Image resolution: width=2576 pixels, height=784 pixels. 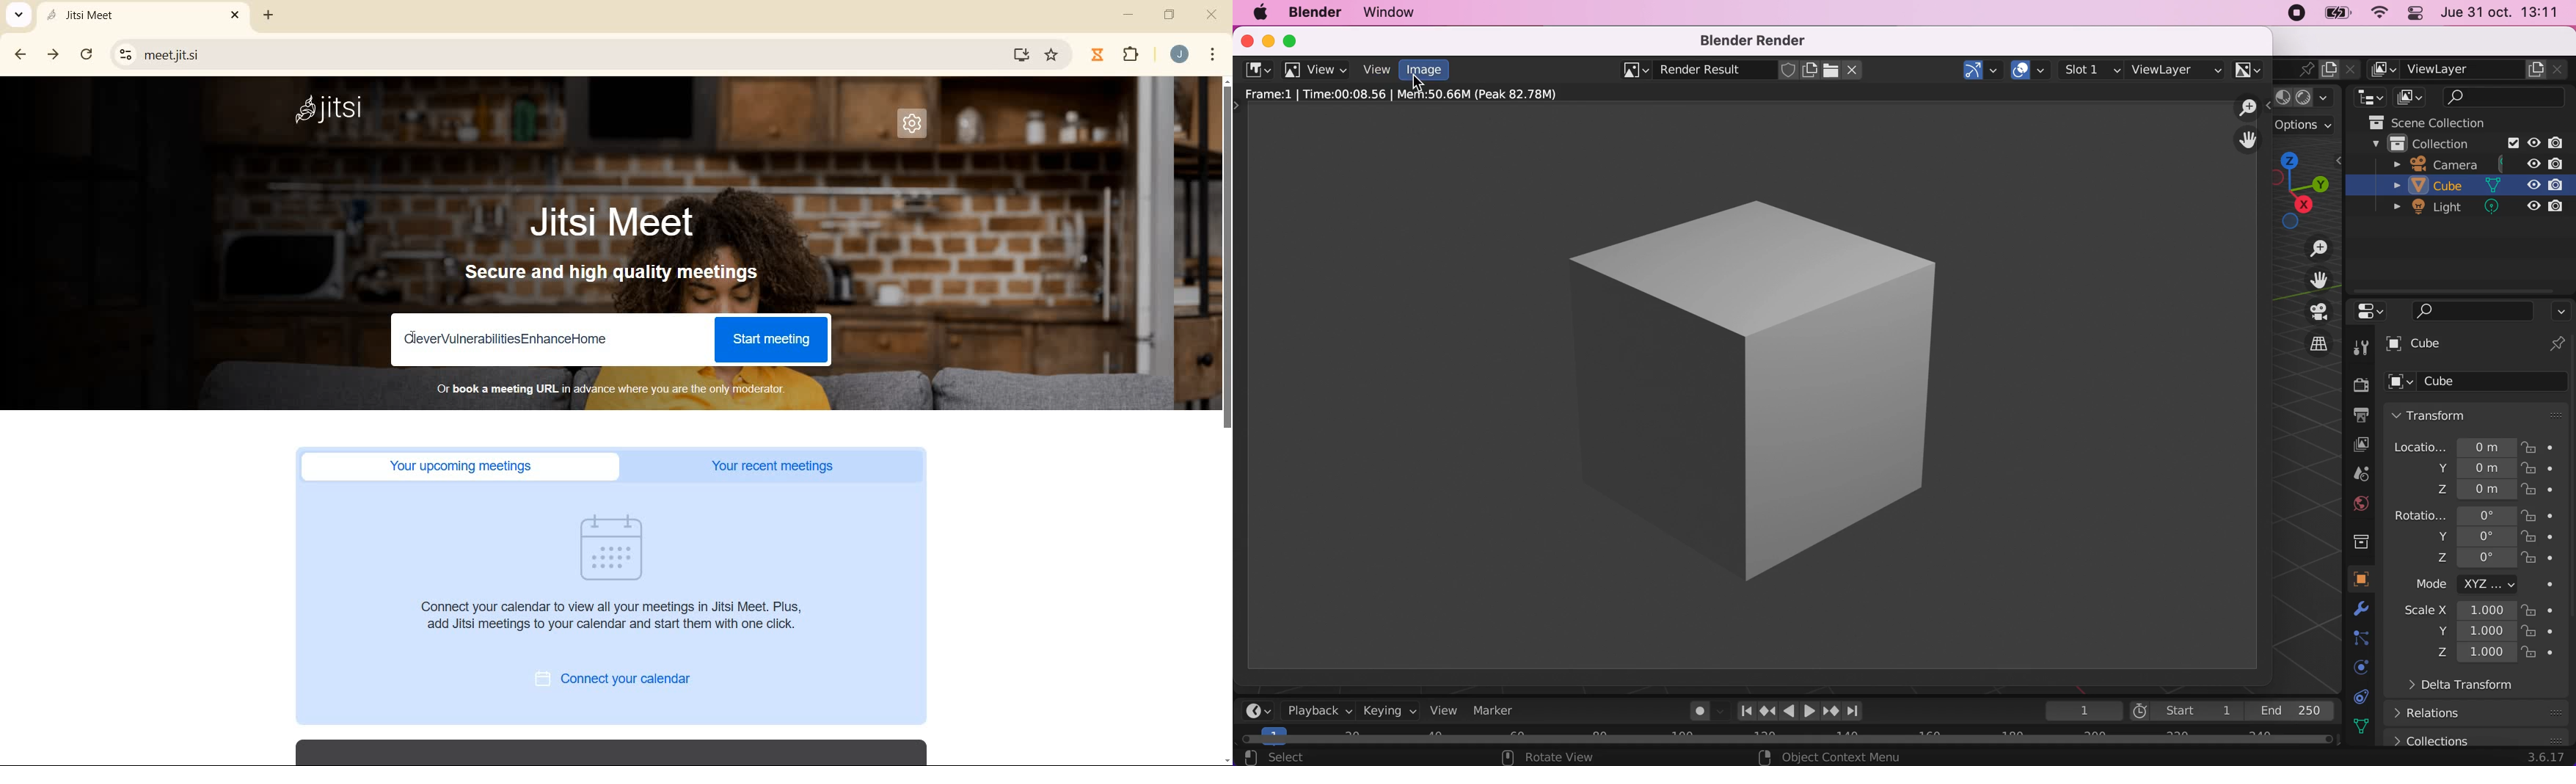 What do you see at coordinates (610, 543) in the screenshot?
I see `Visual Element` at bounding box center [610, 543].